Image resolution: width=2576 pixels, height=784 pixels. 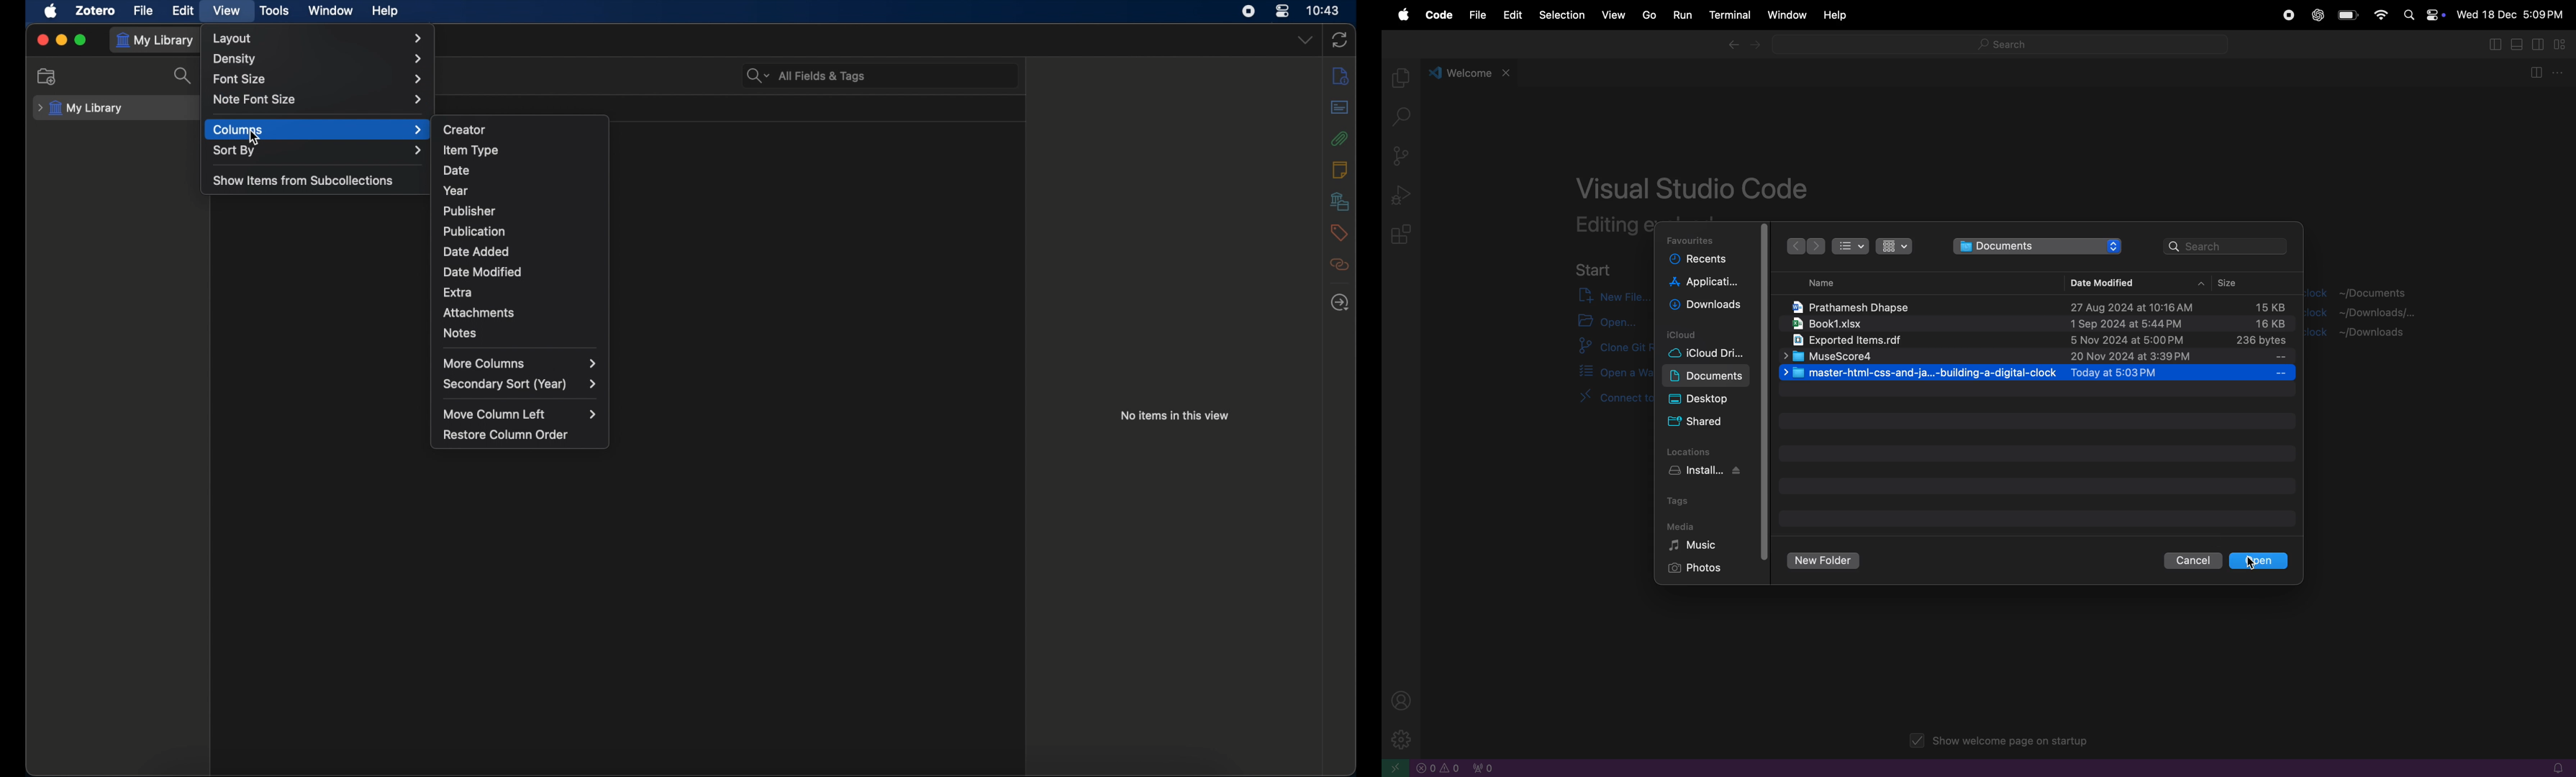 What do you see at coordinates (1340, 76) in the screenshot?
I see `info` at bounding box center [1340, 76].